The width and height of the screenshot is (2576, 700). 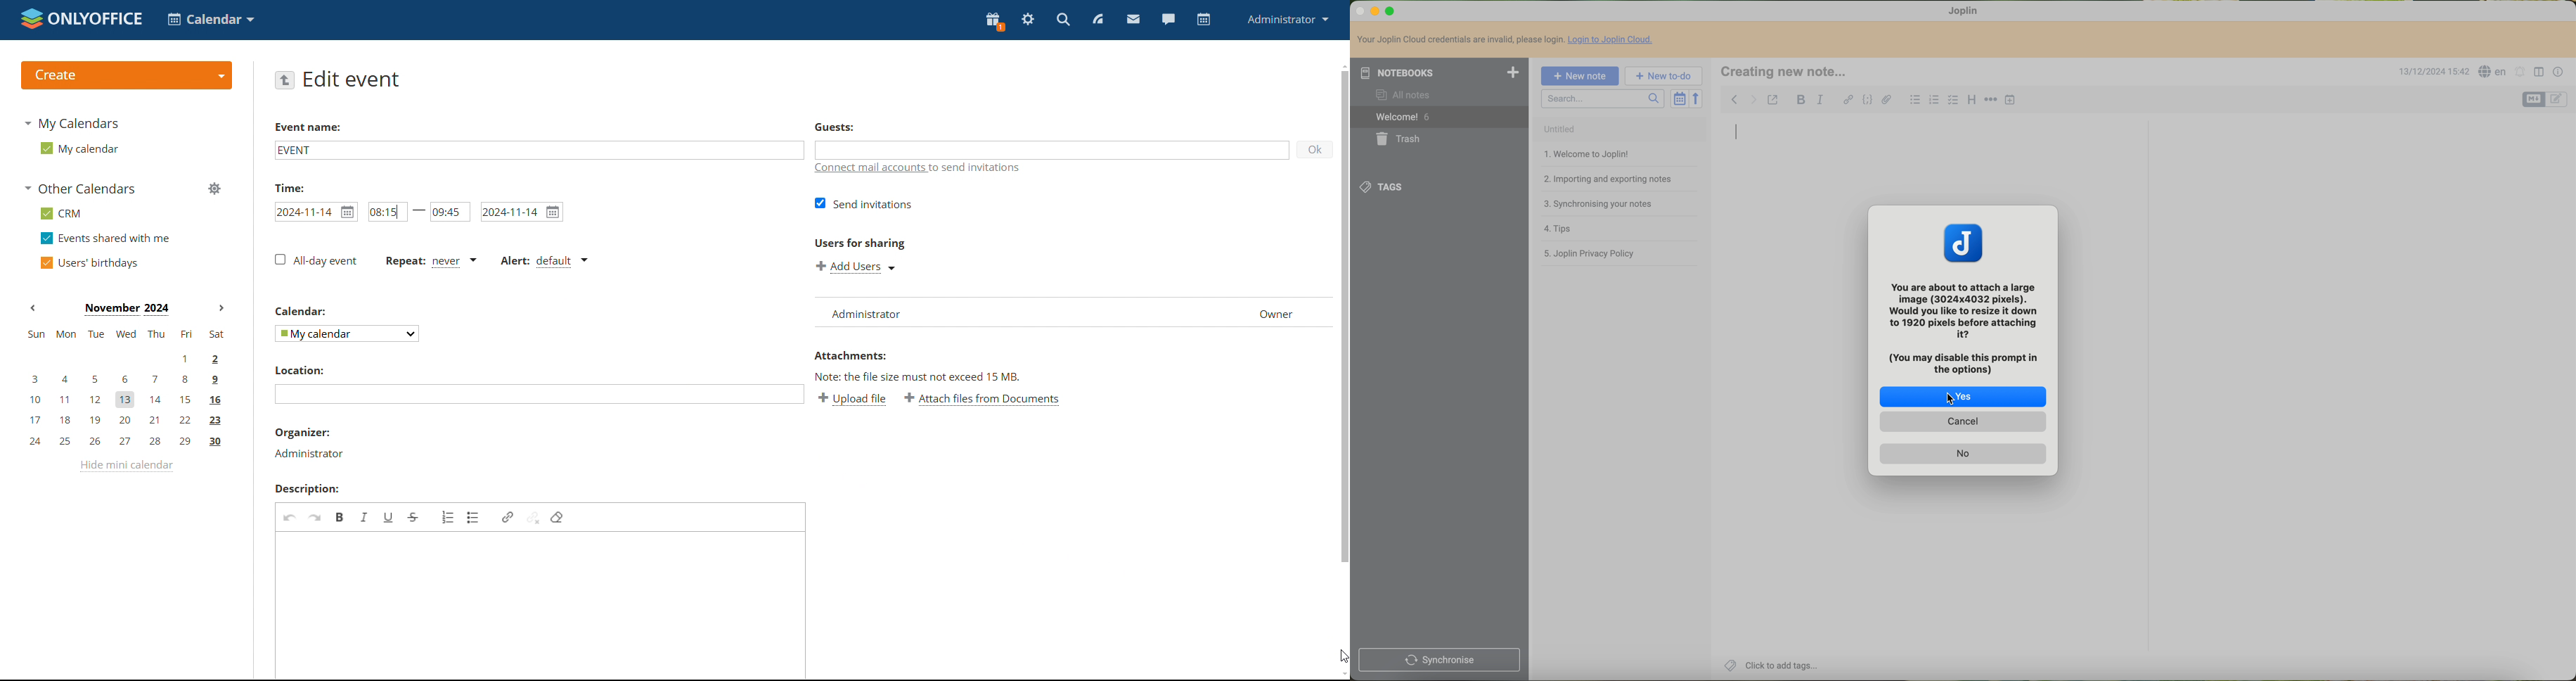 What do you see at coordinates (540, 604) in the screenshot?
I see `add description` at bounding box center [540, 604].